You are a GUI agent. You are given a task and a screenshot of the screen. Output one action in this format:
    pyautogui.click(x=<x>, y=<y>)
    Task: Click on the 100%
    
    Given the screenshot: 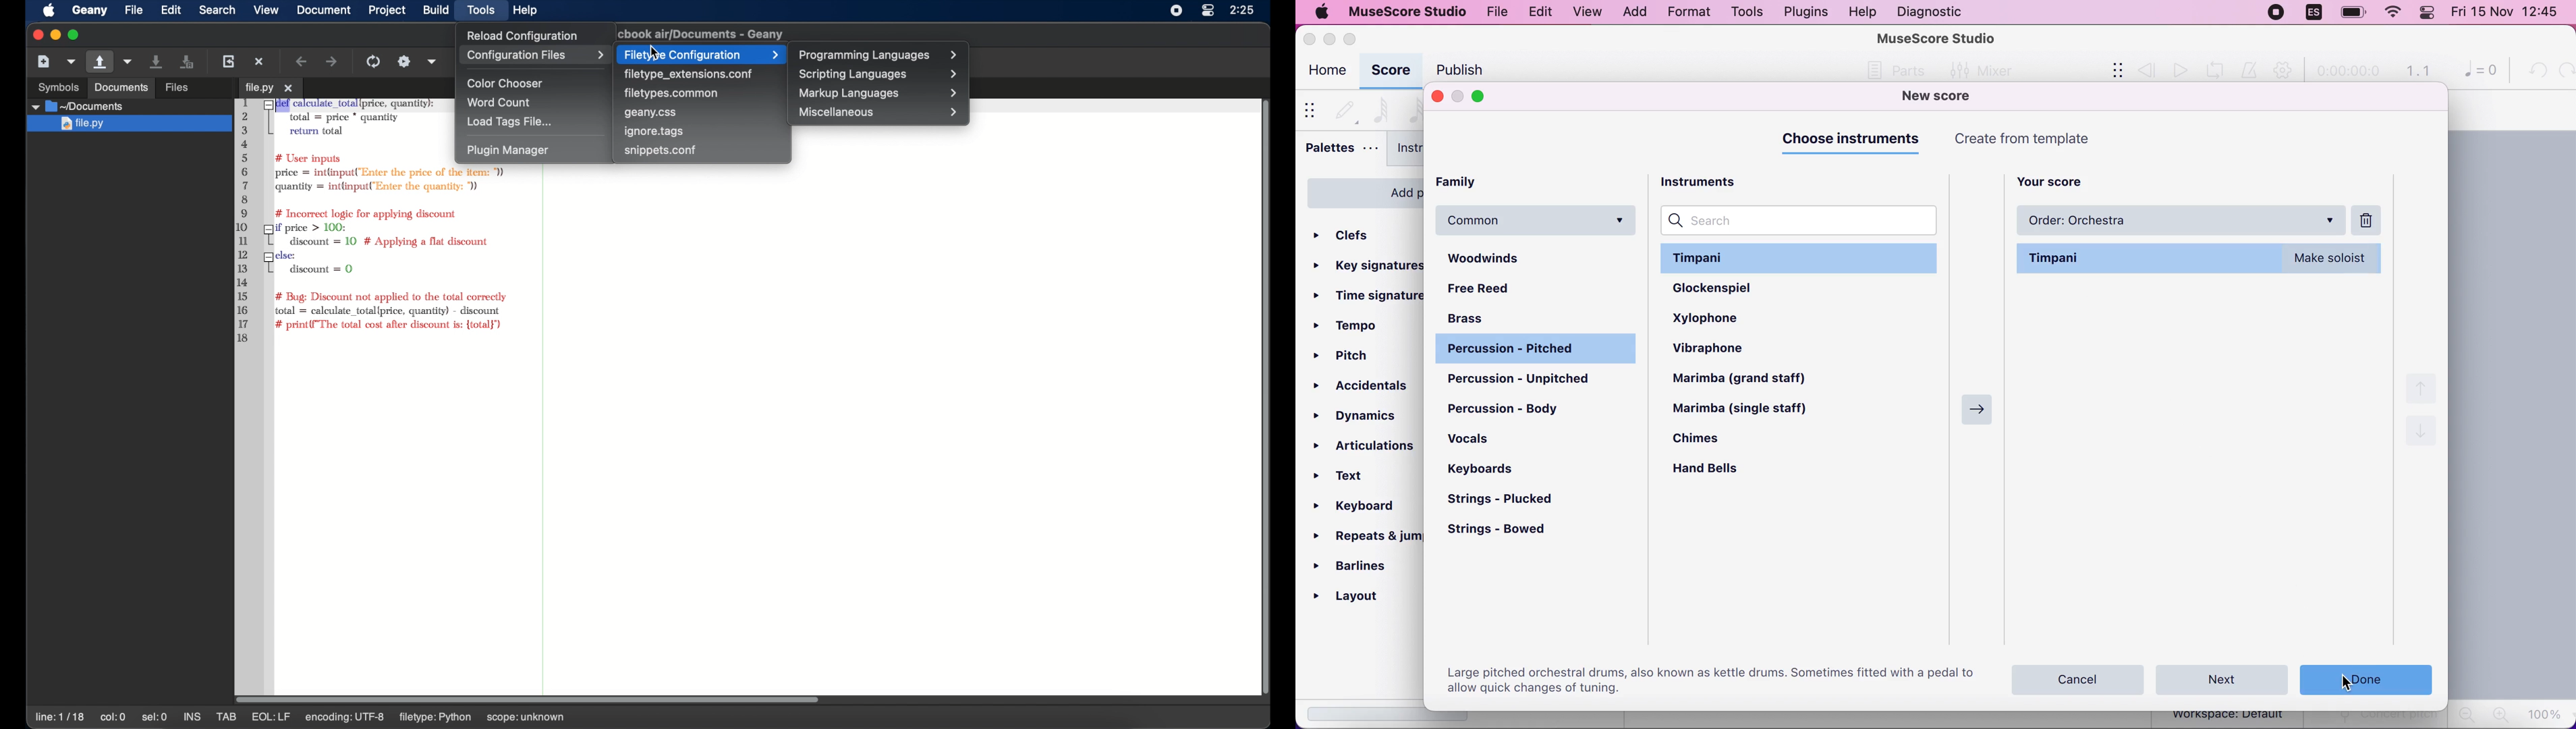 What is the action you would take?
    pyautogui.click(x=2547, y=713)
    